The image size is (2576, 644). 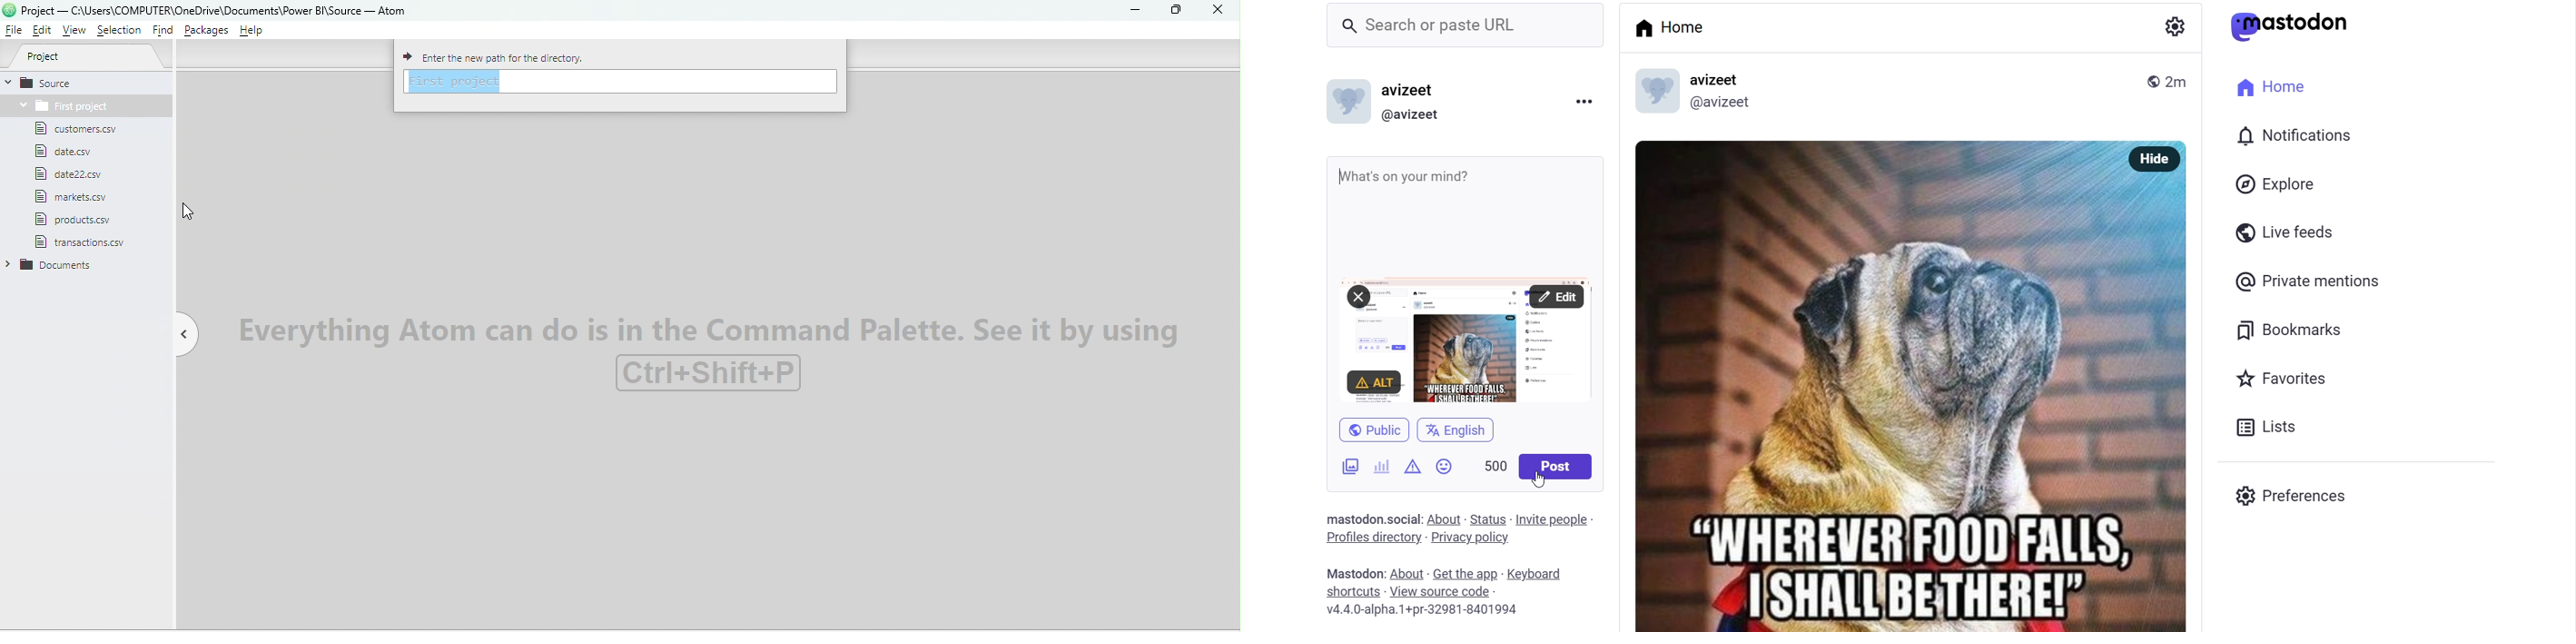 What do you see at coordinates (2313, 283) in the screenshot?
I see `private mention` at bounding box center [2313, 283].